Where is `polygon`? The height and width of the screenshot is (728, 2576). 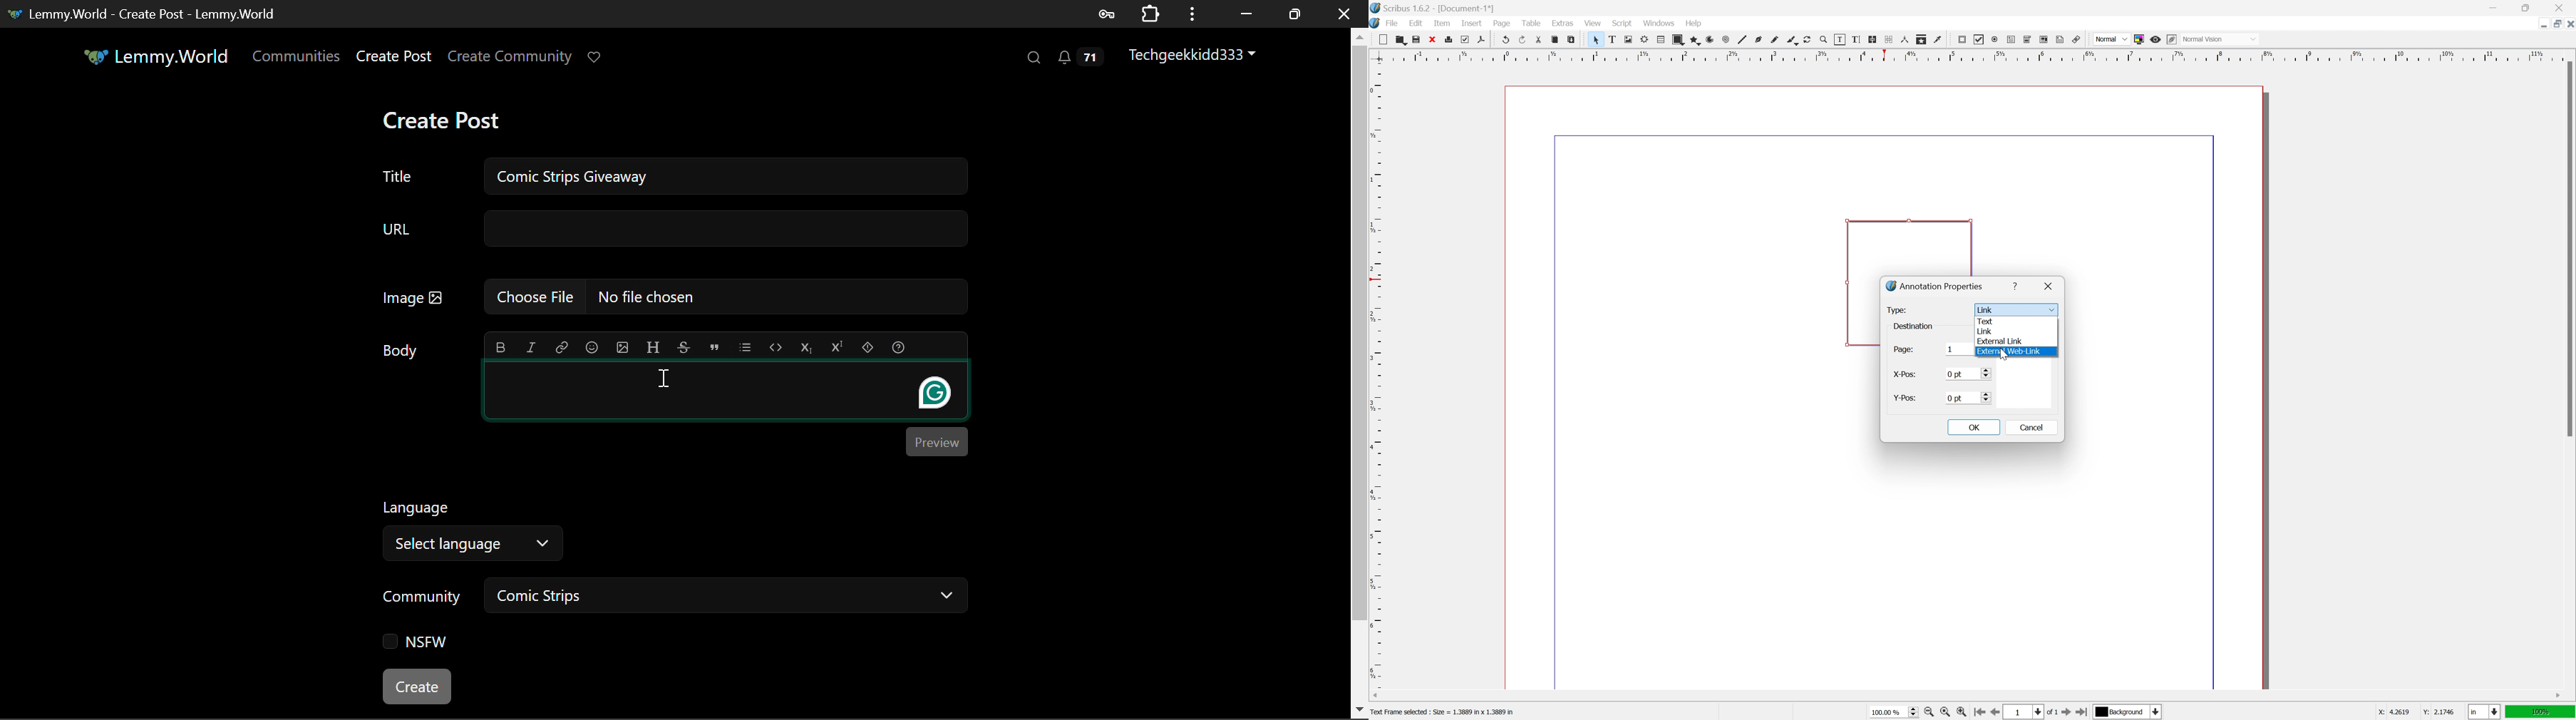 polygon is located at coordinates (1694, 40).